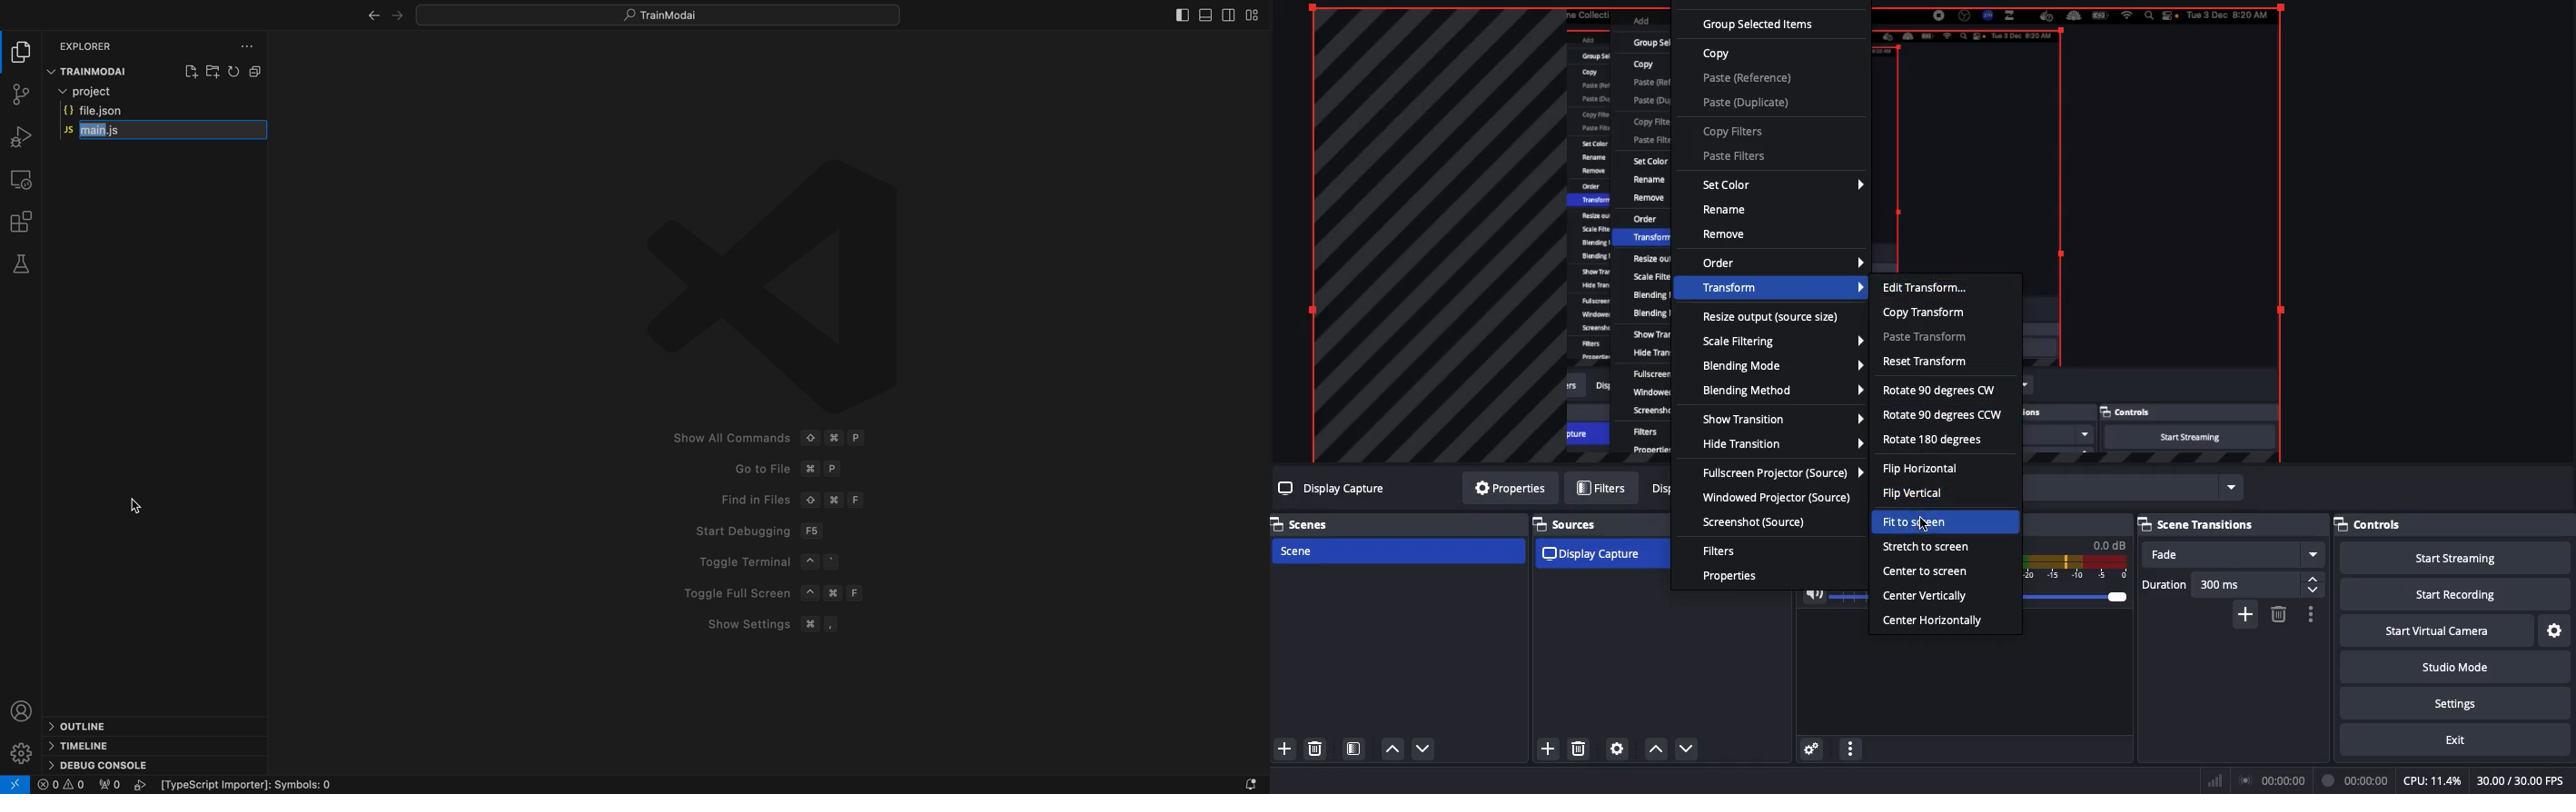 The height and width of the screenshot is (812, 2576). I want to click on add, so click(1548, 748).